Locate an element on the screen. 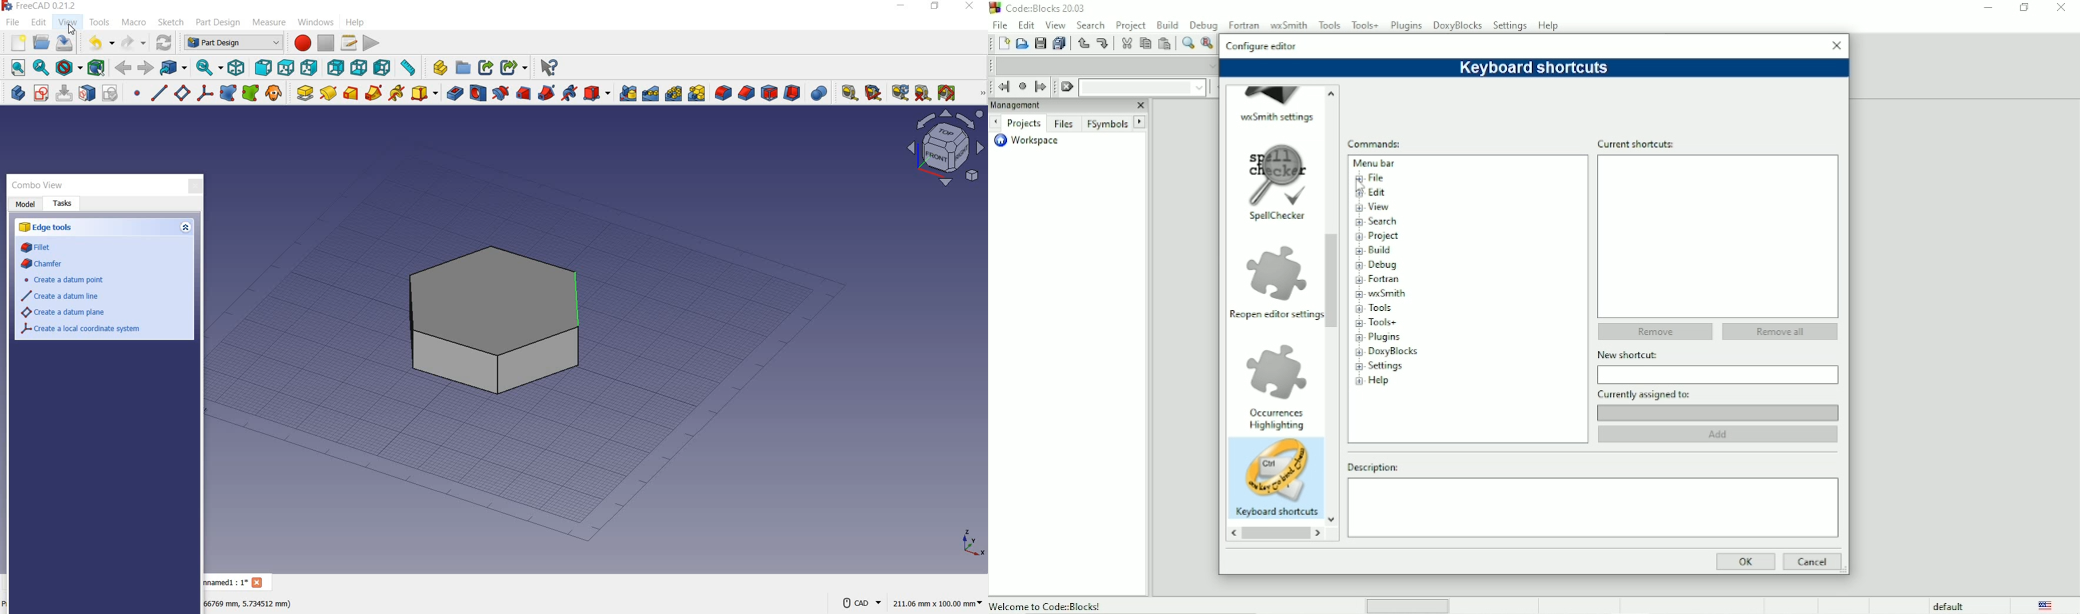 This screenshot has height=616, width=2100. mirrored is located at coordinates (628, 93).